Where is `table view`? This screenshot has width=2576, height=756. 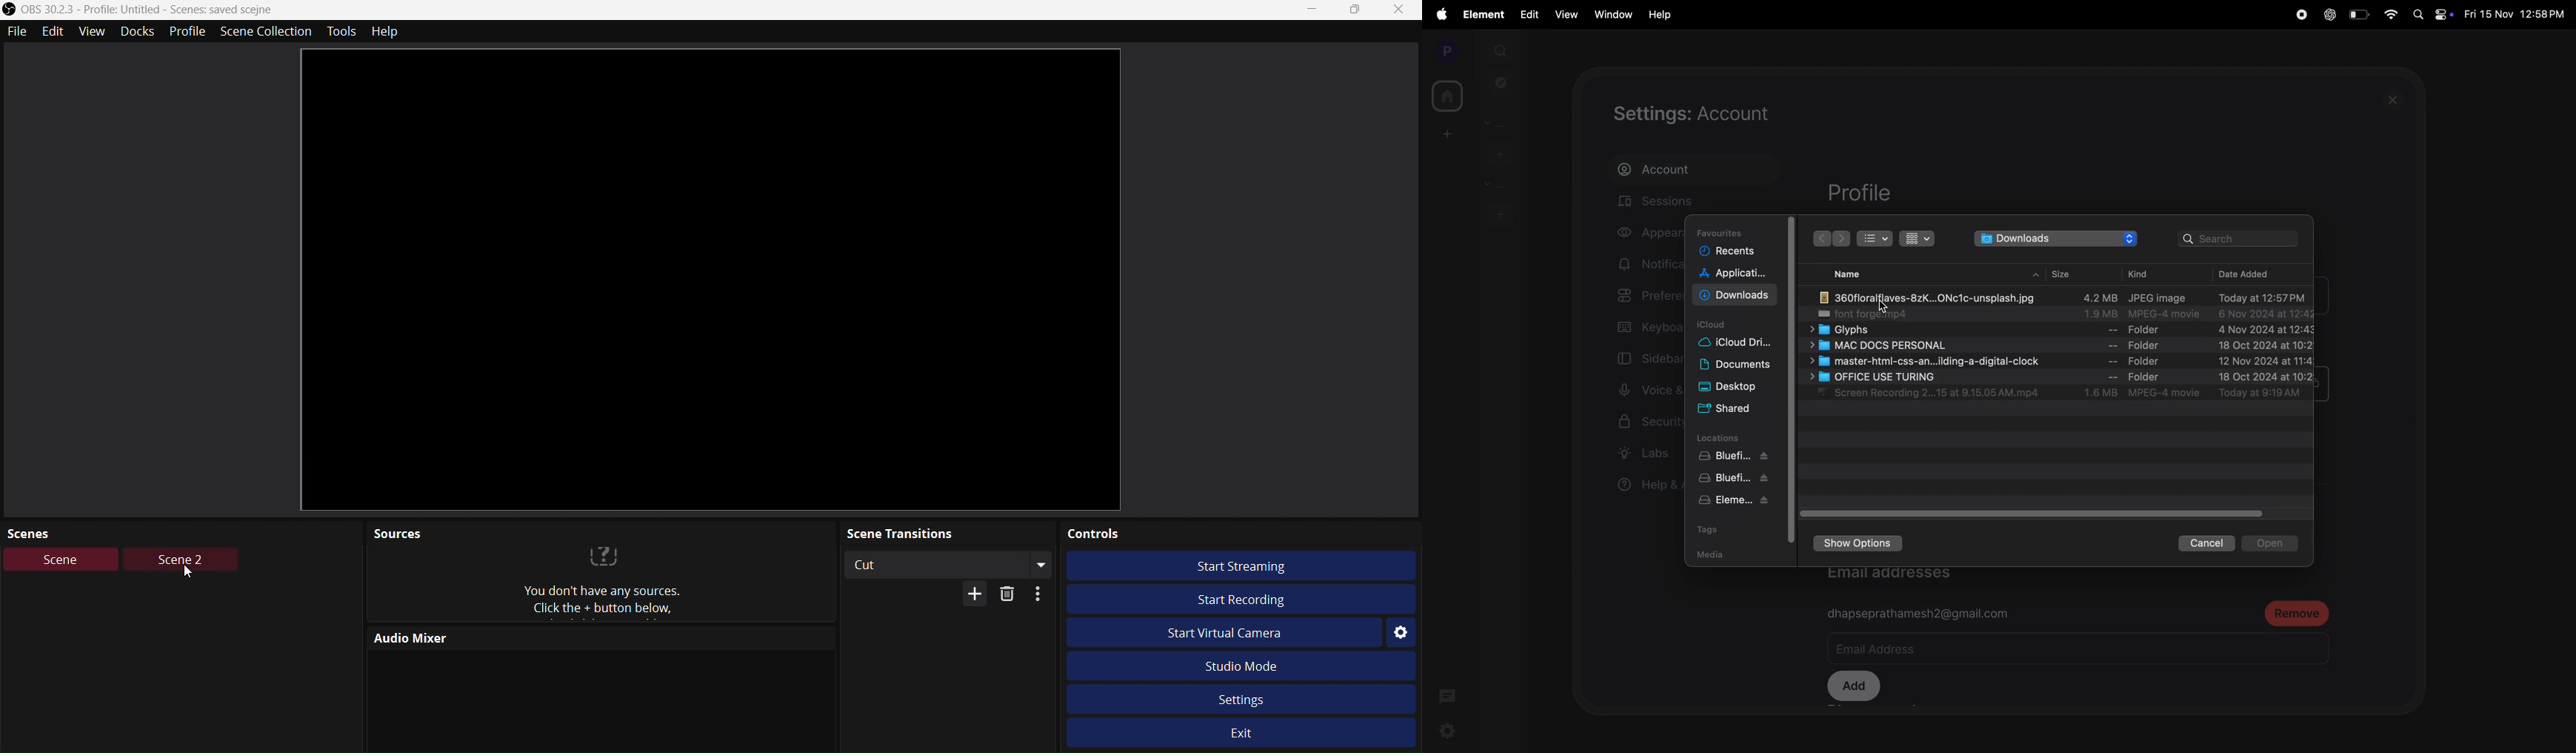
table view is located at coordinates (1921, 239).